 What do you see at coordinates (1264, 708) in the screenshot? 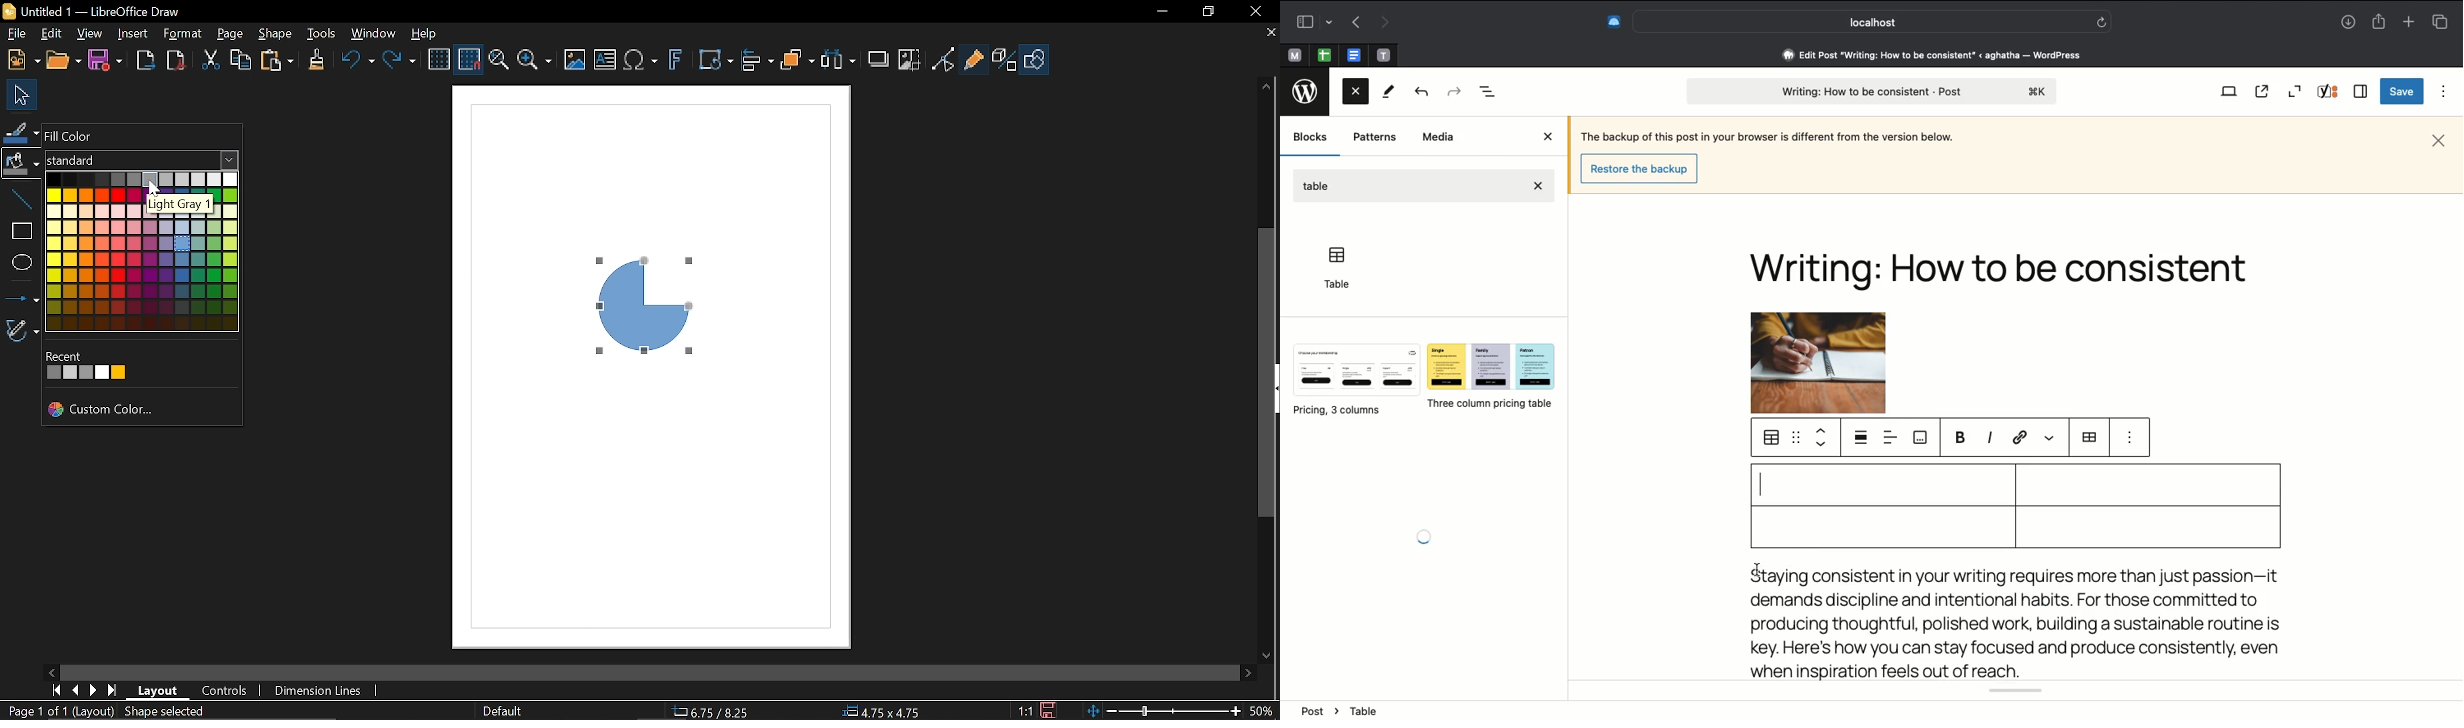
I see `50% (Current Zoom)` at bounding box center [1264, 708].